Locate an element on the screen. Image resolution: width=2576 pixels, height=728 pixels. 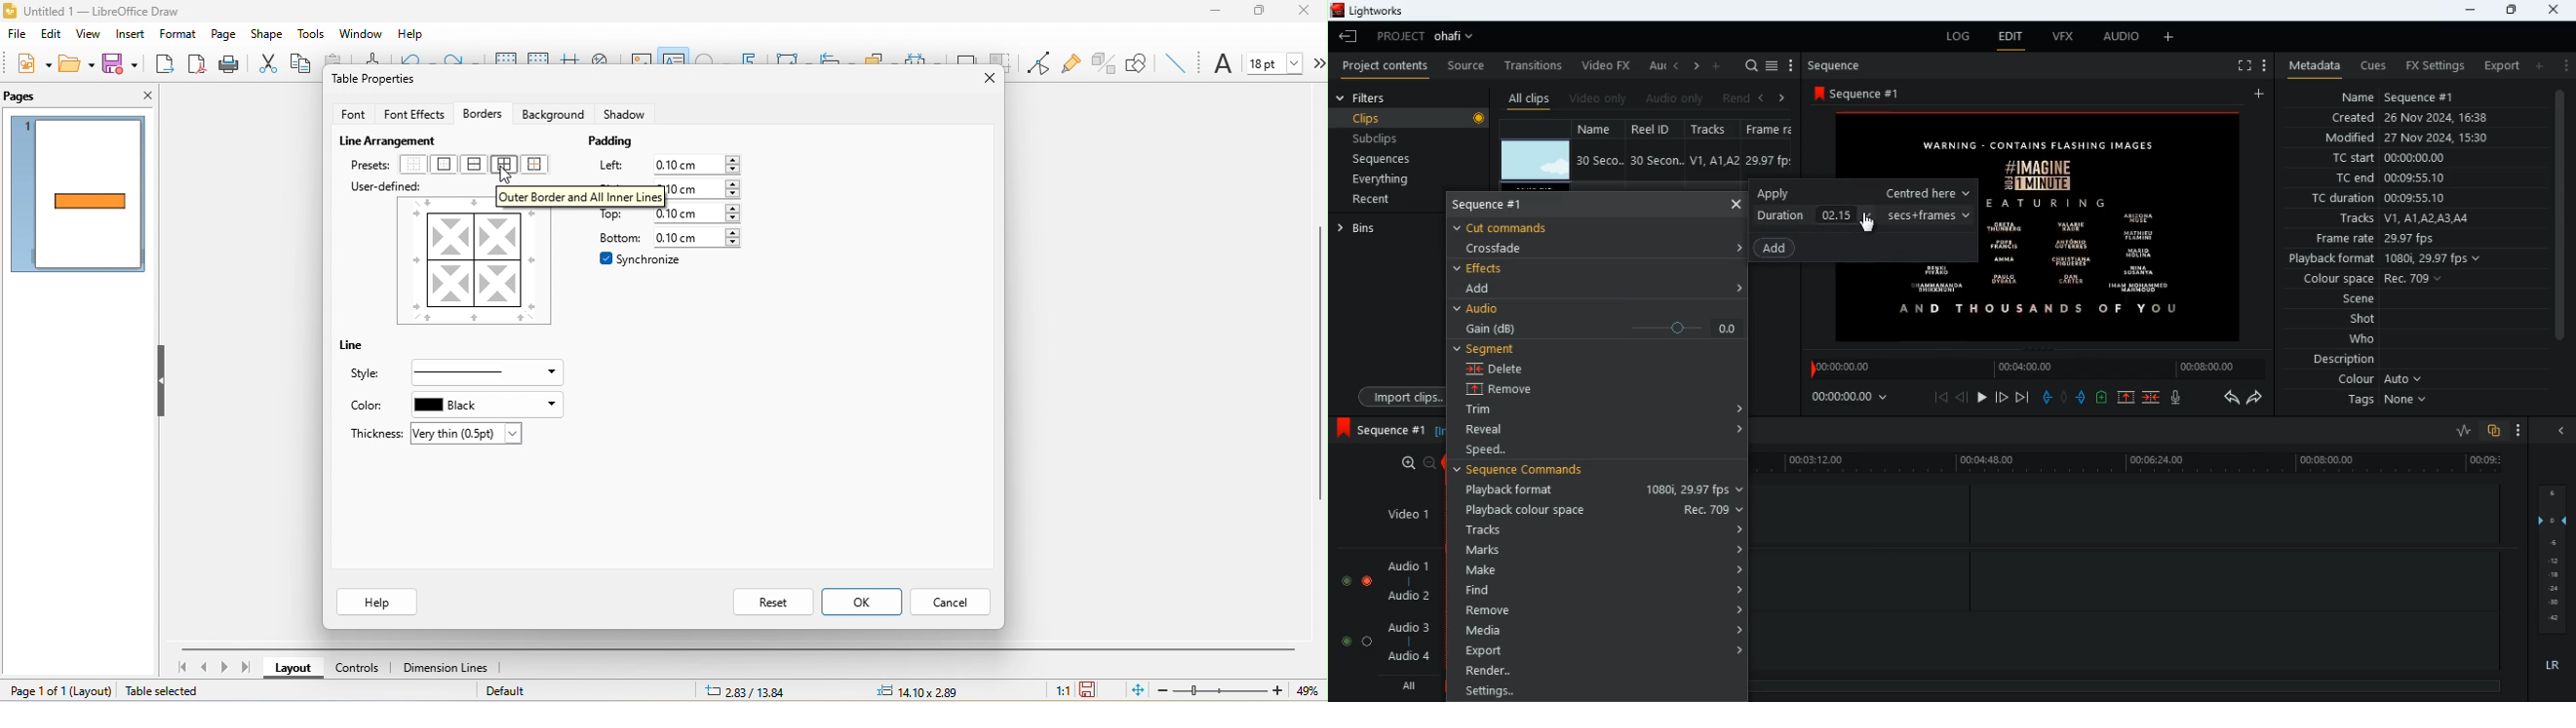
insert line is located at coordinates (1176, 62).